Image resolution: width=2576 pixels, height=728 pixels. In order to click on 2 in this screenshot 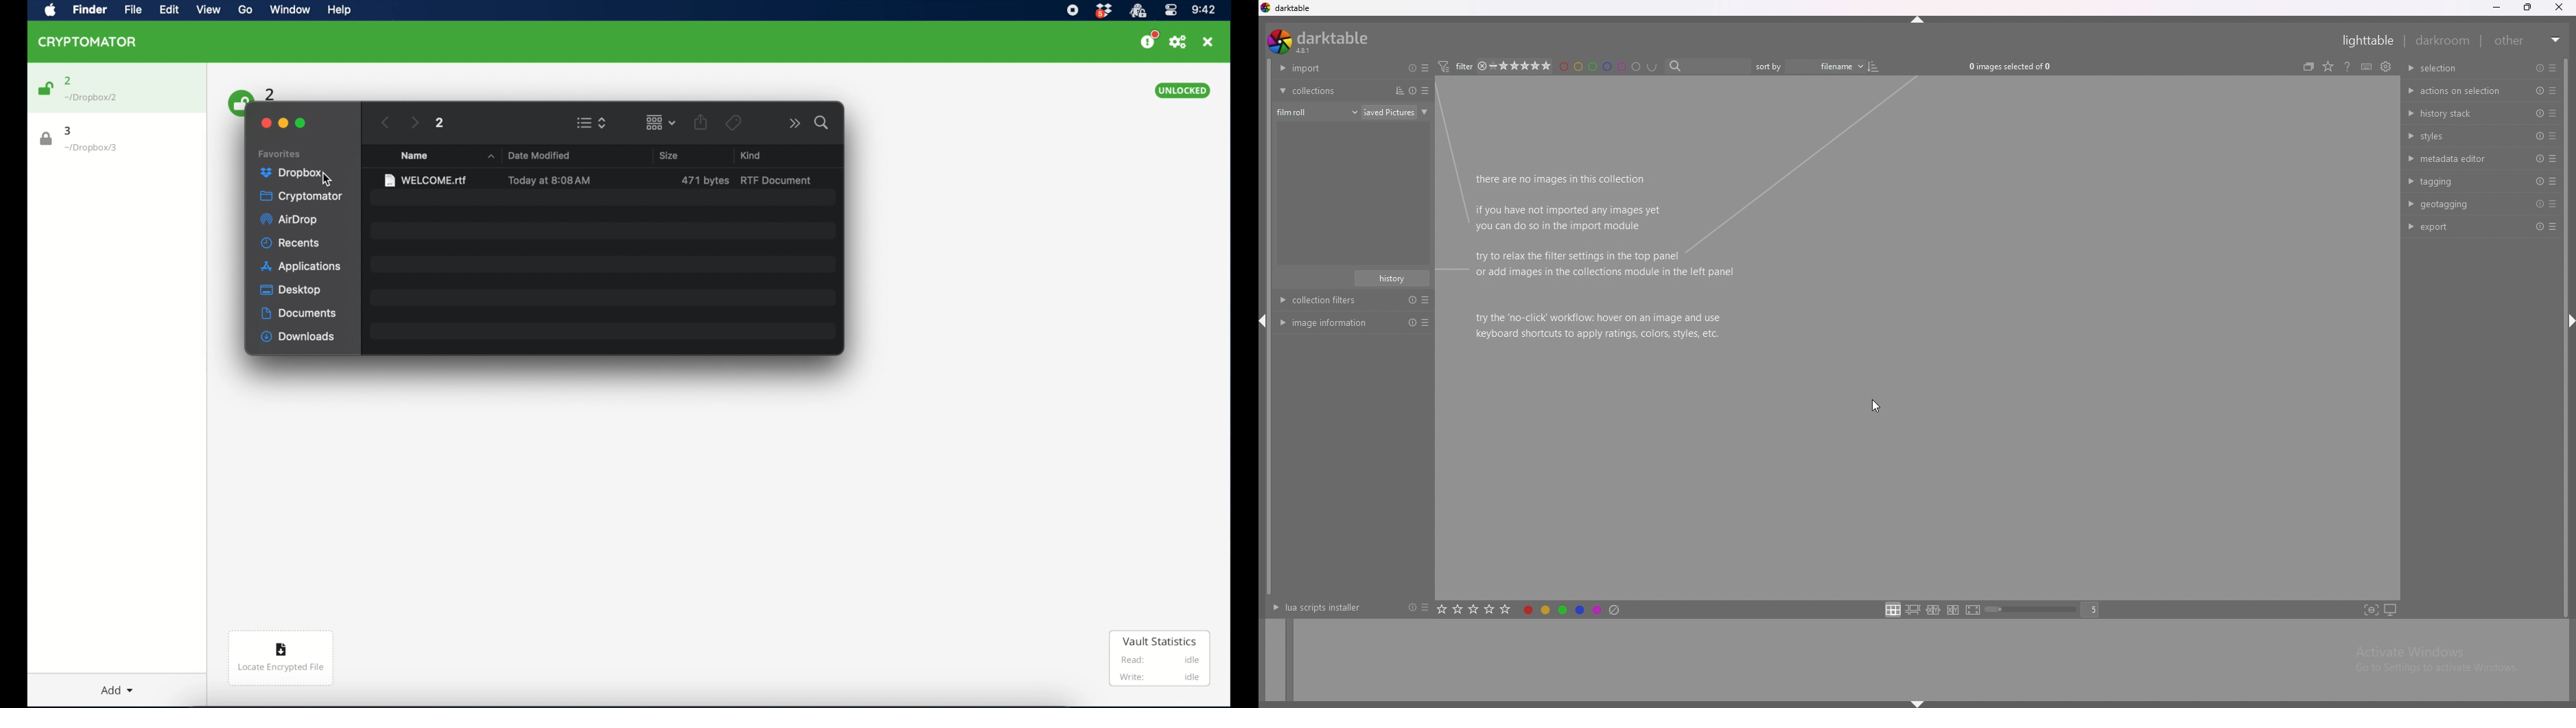, I will do `click(440, 123)`.